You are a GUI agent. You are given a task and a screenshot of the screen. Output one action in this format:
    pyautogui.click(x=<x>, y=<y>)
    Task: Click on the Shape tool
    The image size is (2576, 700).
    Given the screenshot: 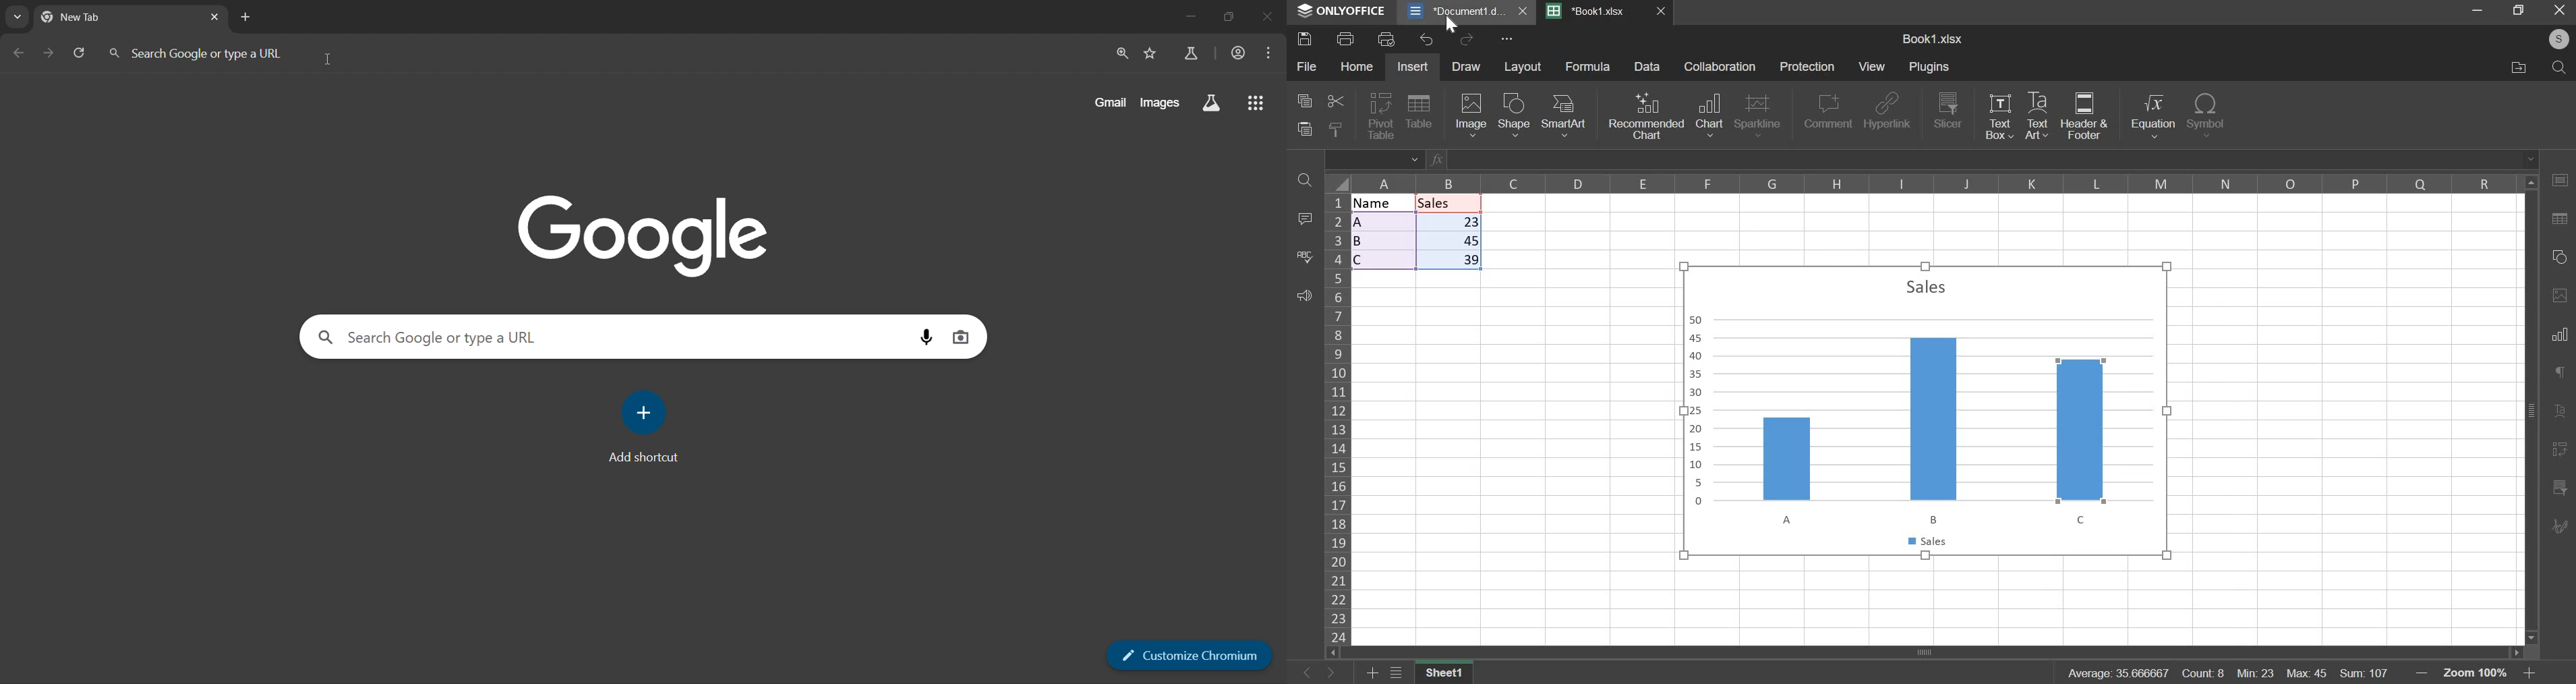 What is the action you would take?
    pyautogui.click(x=2558, y=257)
    